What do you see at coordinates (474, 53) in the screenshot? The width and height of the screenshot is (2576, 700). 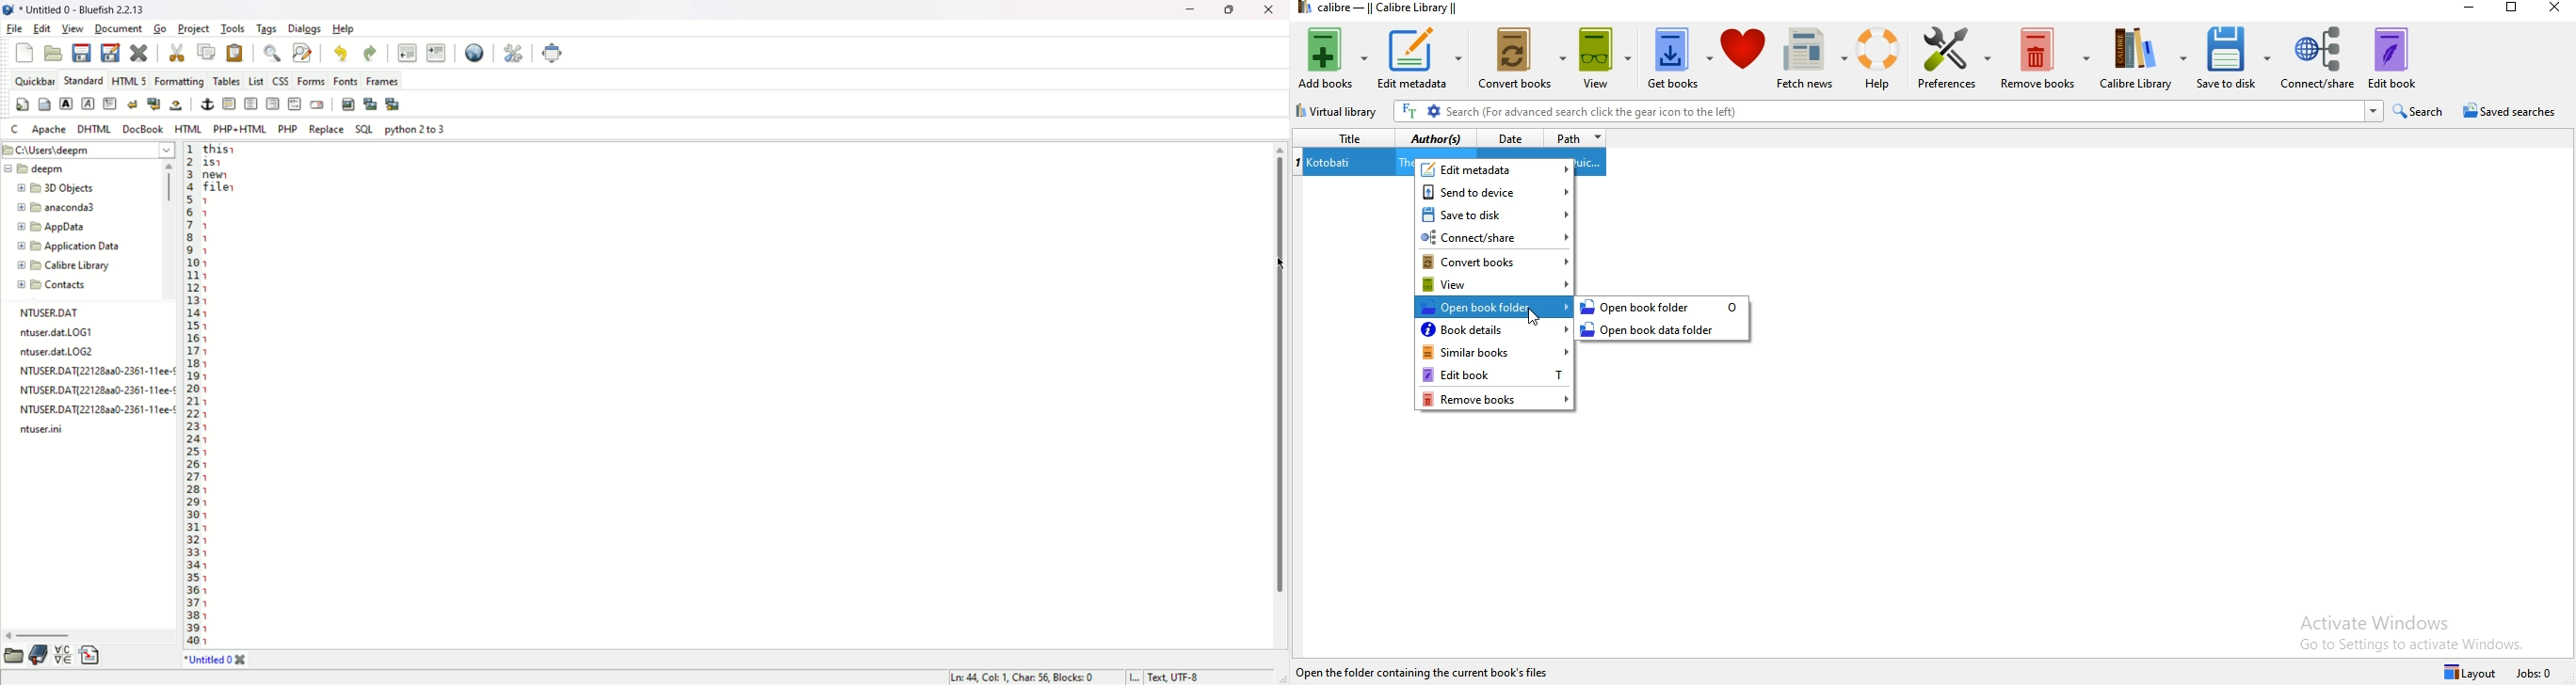 I see `view in browser` at bounding box center [474, 53].